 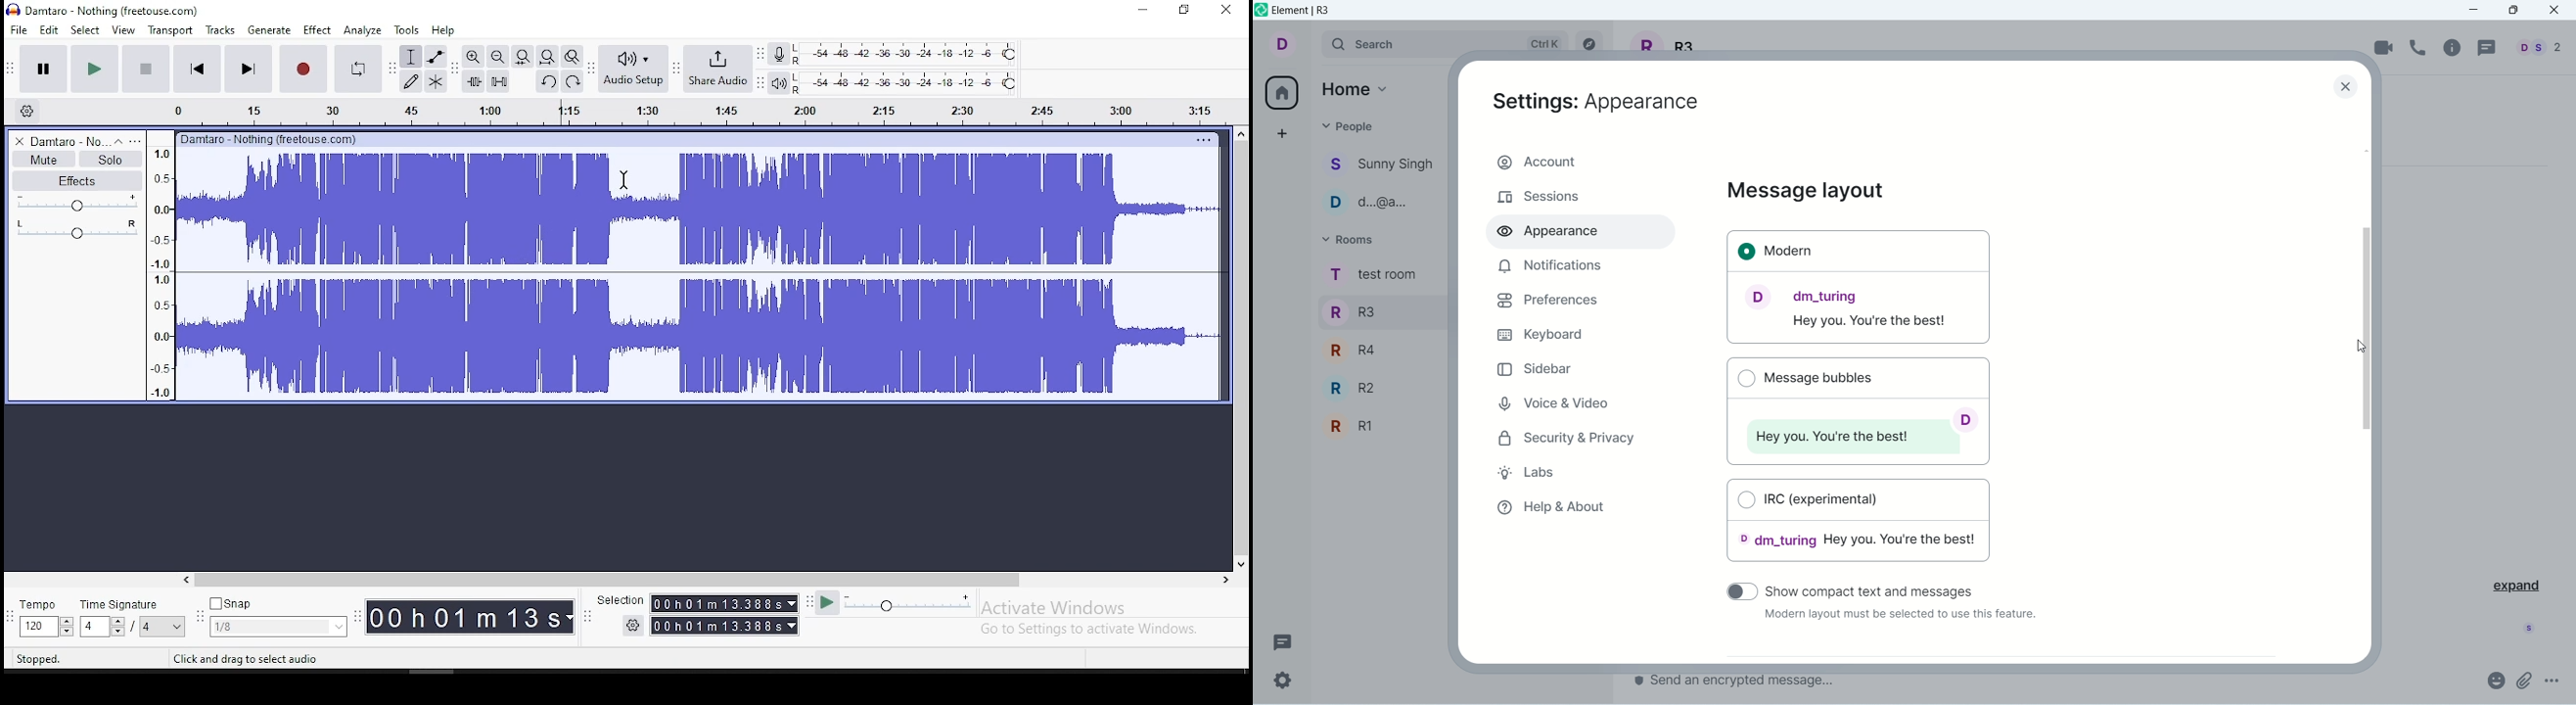 I want to click on playback level, so click(x=907, y=83).